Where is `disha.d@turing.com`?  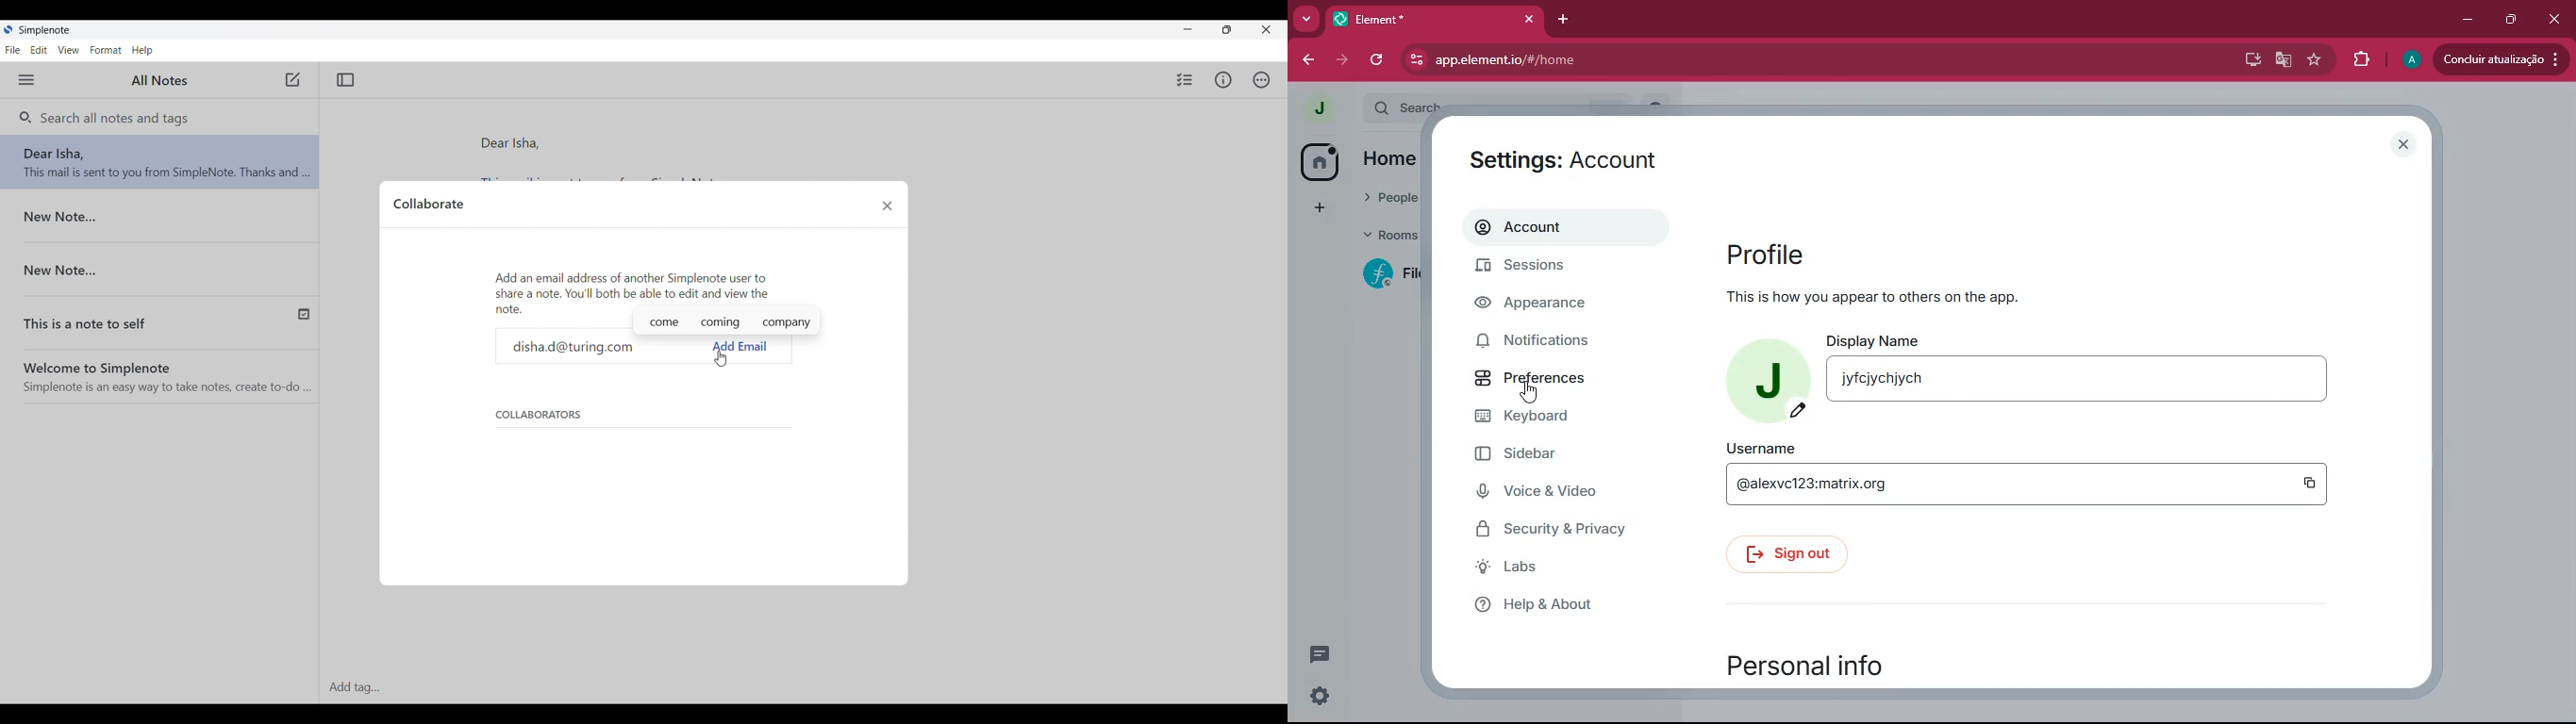 disha.d@turing.com is located at coordinates (608, 347).